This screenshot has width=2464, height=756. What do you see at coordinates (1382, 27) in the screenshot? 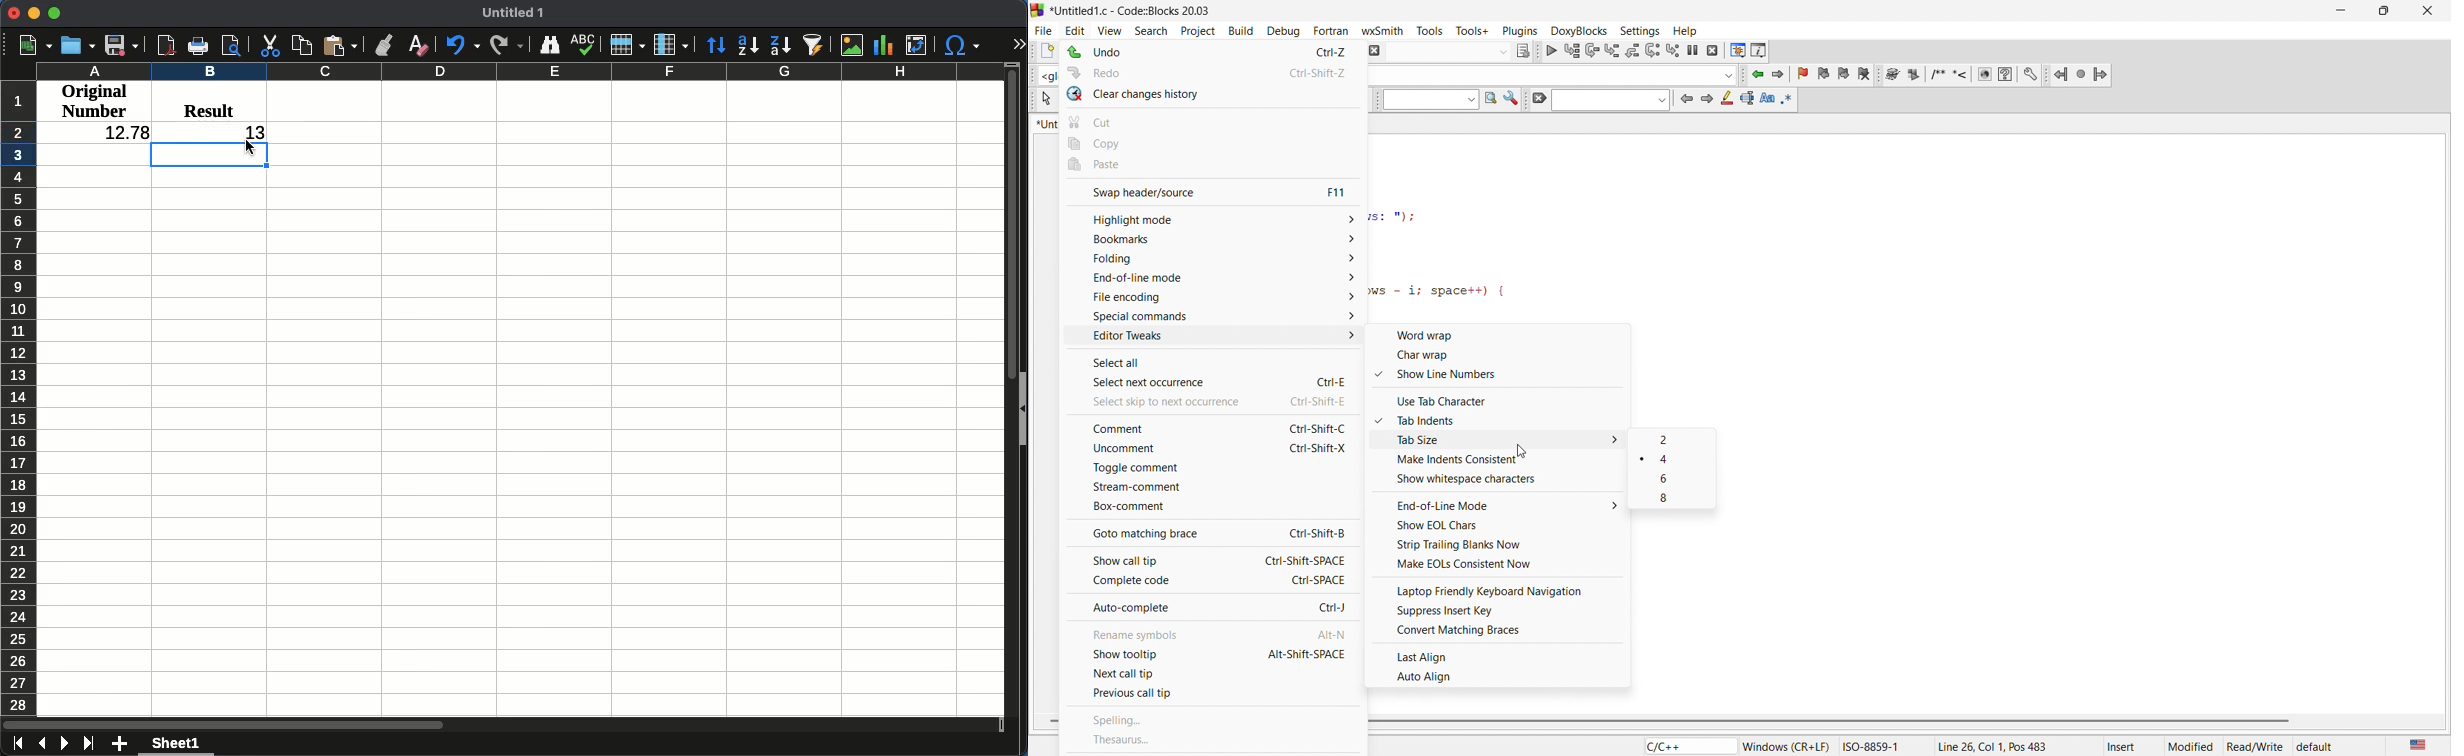
I see `wxsmith` at bounding box center [1382, 27].